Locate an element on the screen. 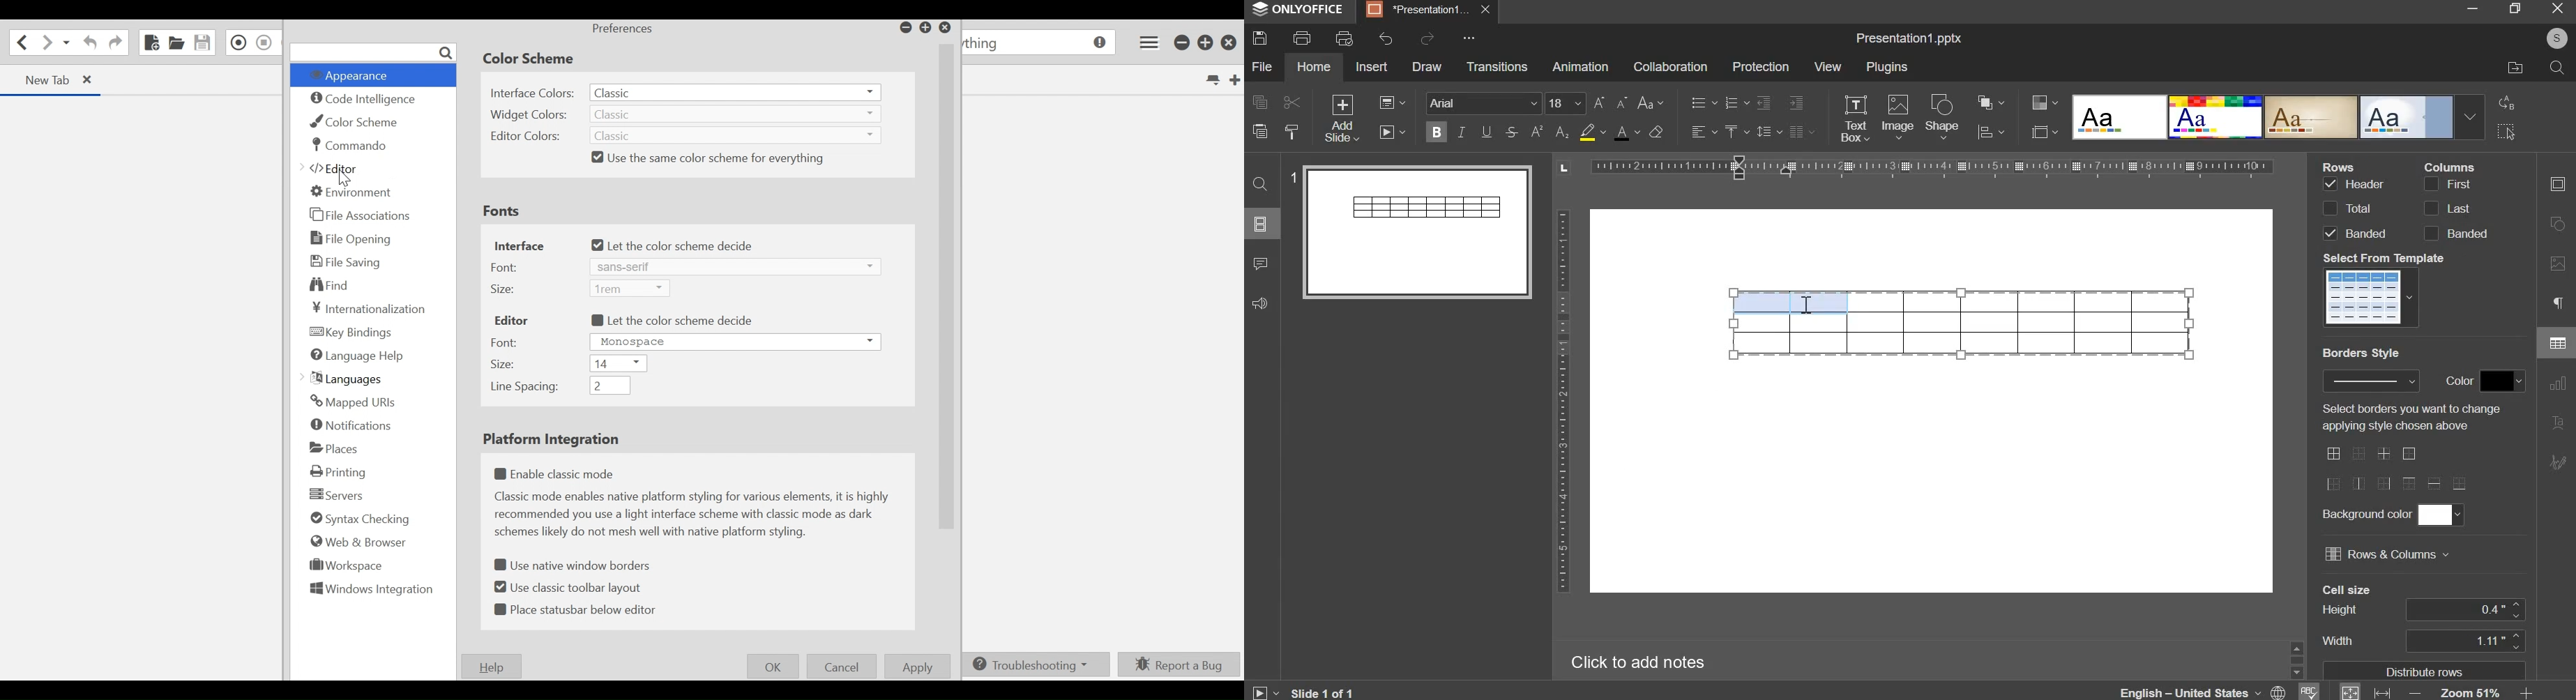 The width and height of the screenshot is (2576, 700). print preview is located at coordinates (1344, 40).